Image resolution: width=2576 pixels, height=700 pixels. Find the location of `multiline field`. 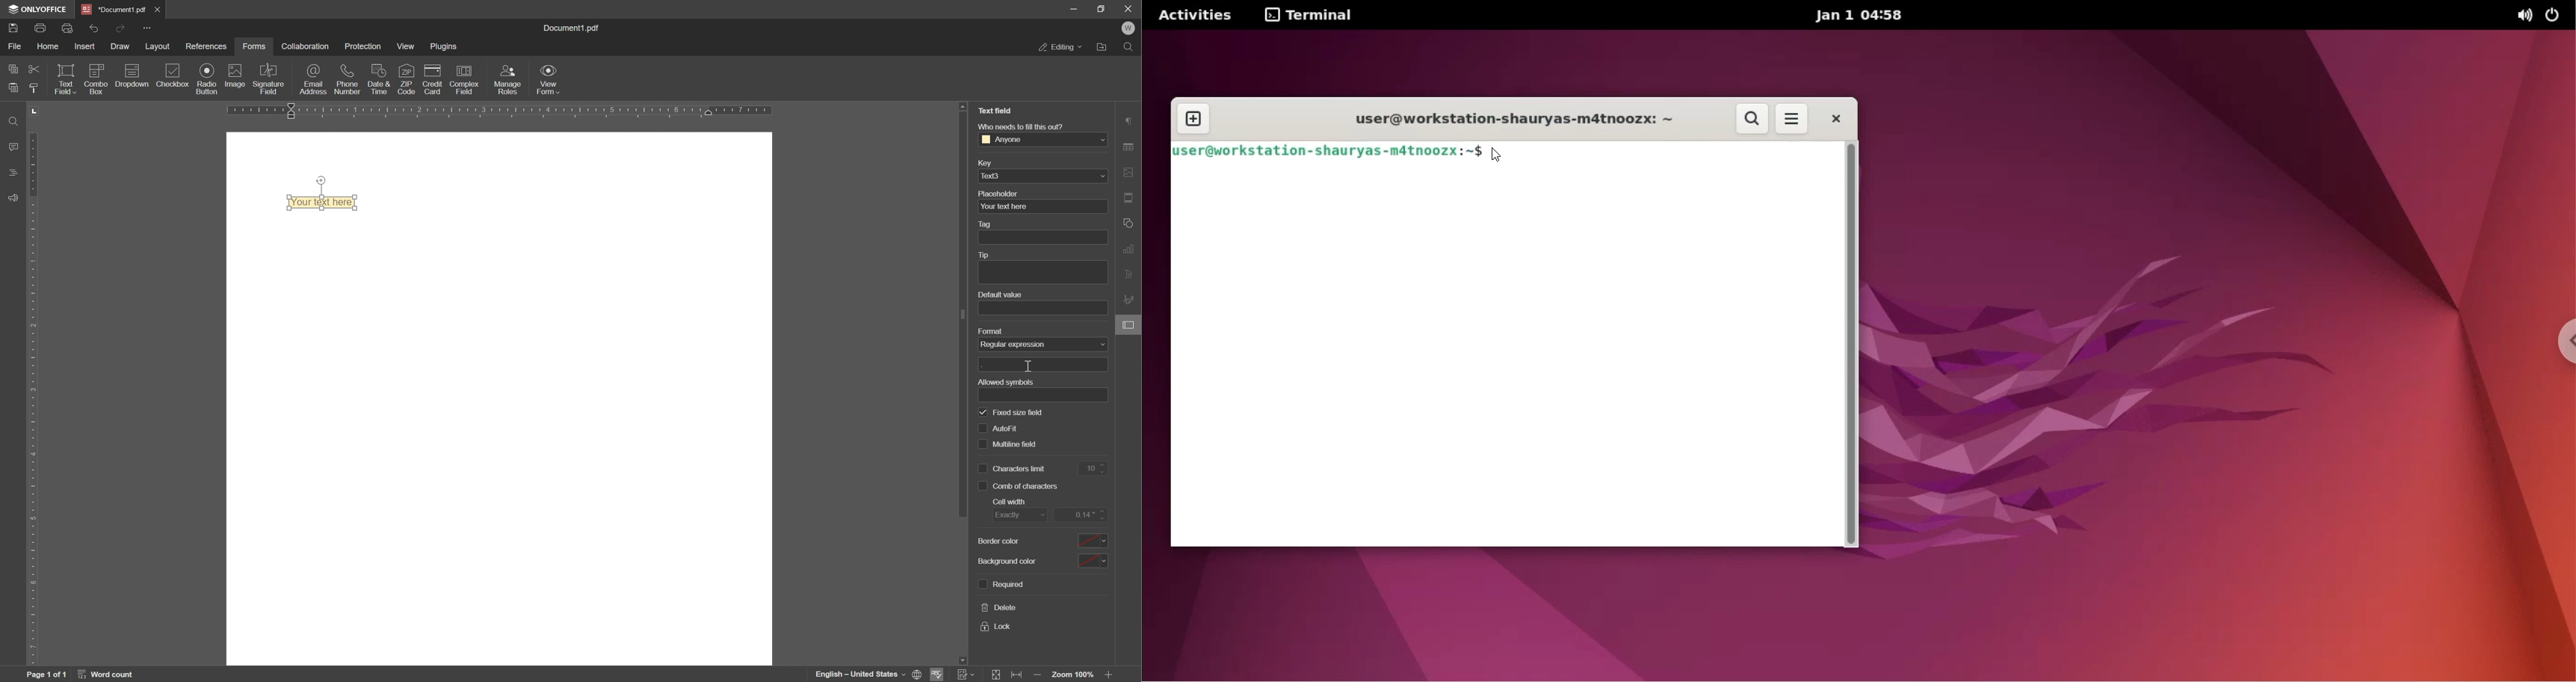

multiline field is located at coordinates (1017, 425).